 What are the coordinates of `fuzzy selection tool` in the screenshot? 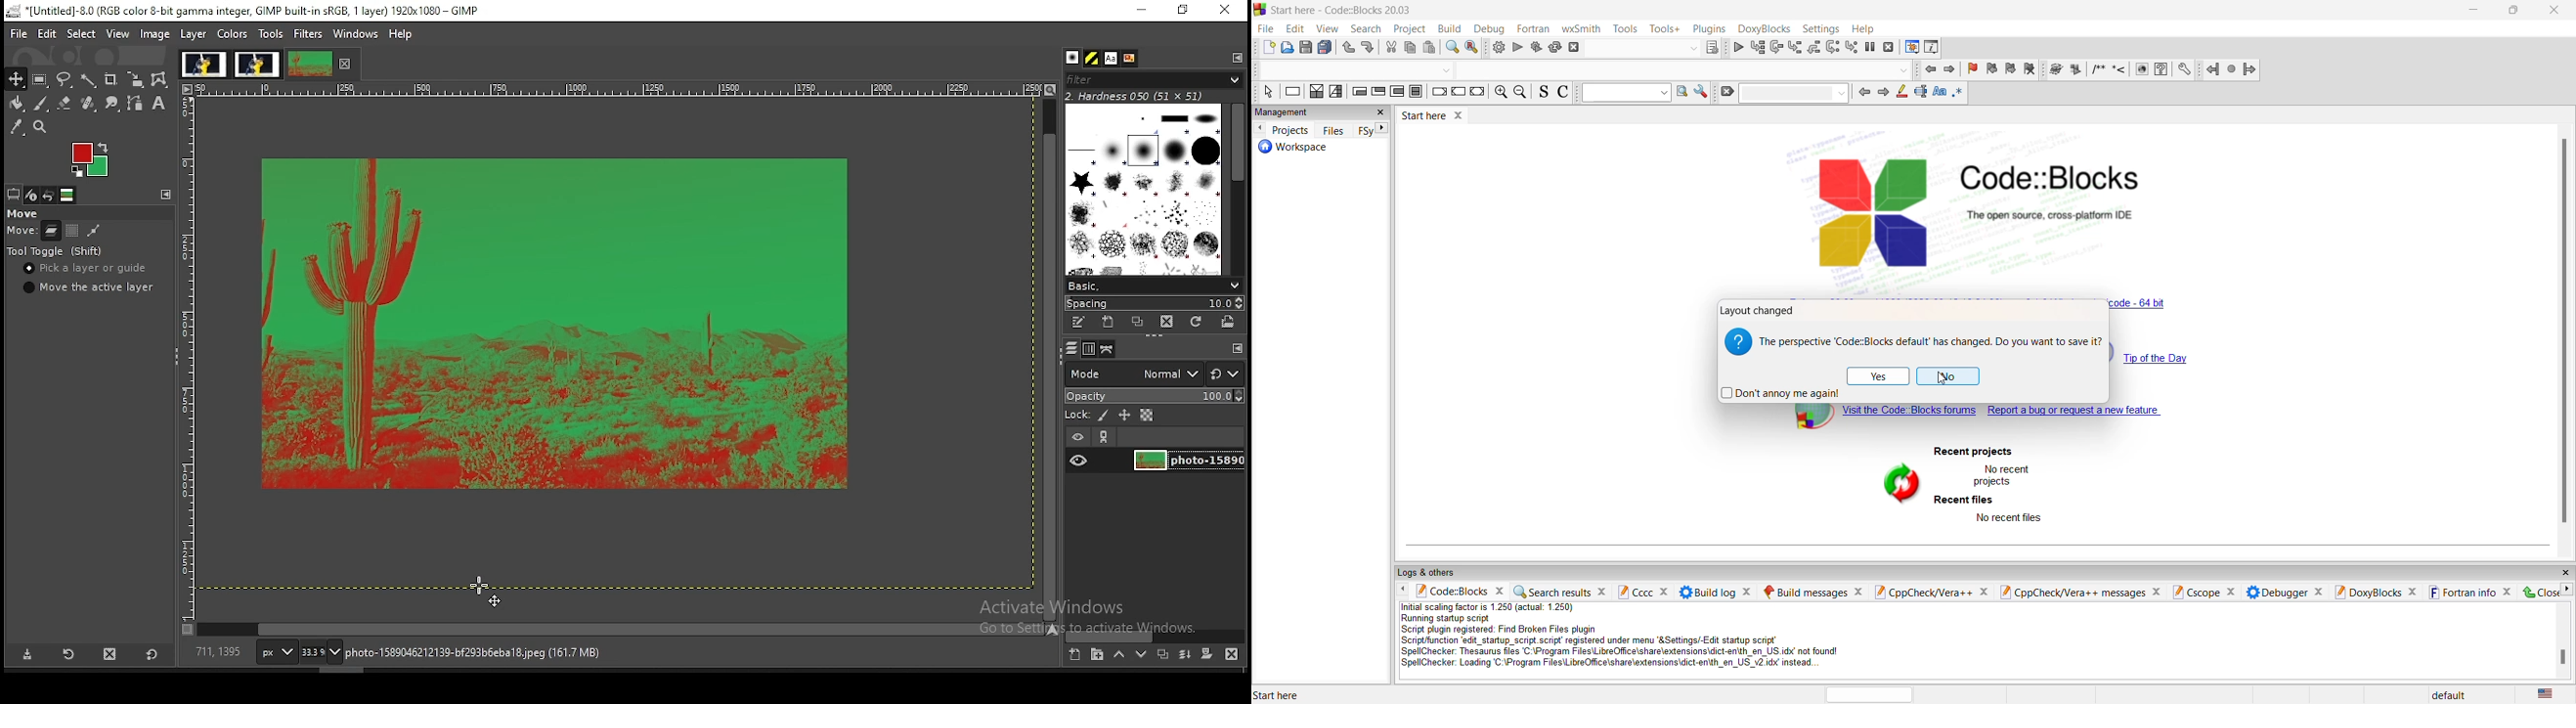 It's located at (90, 79).